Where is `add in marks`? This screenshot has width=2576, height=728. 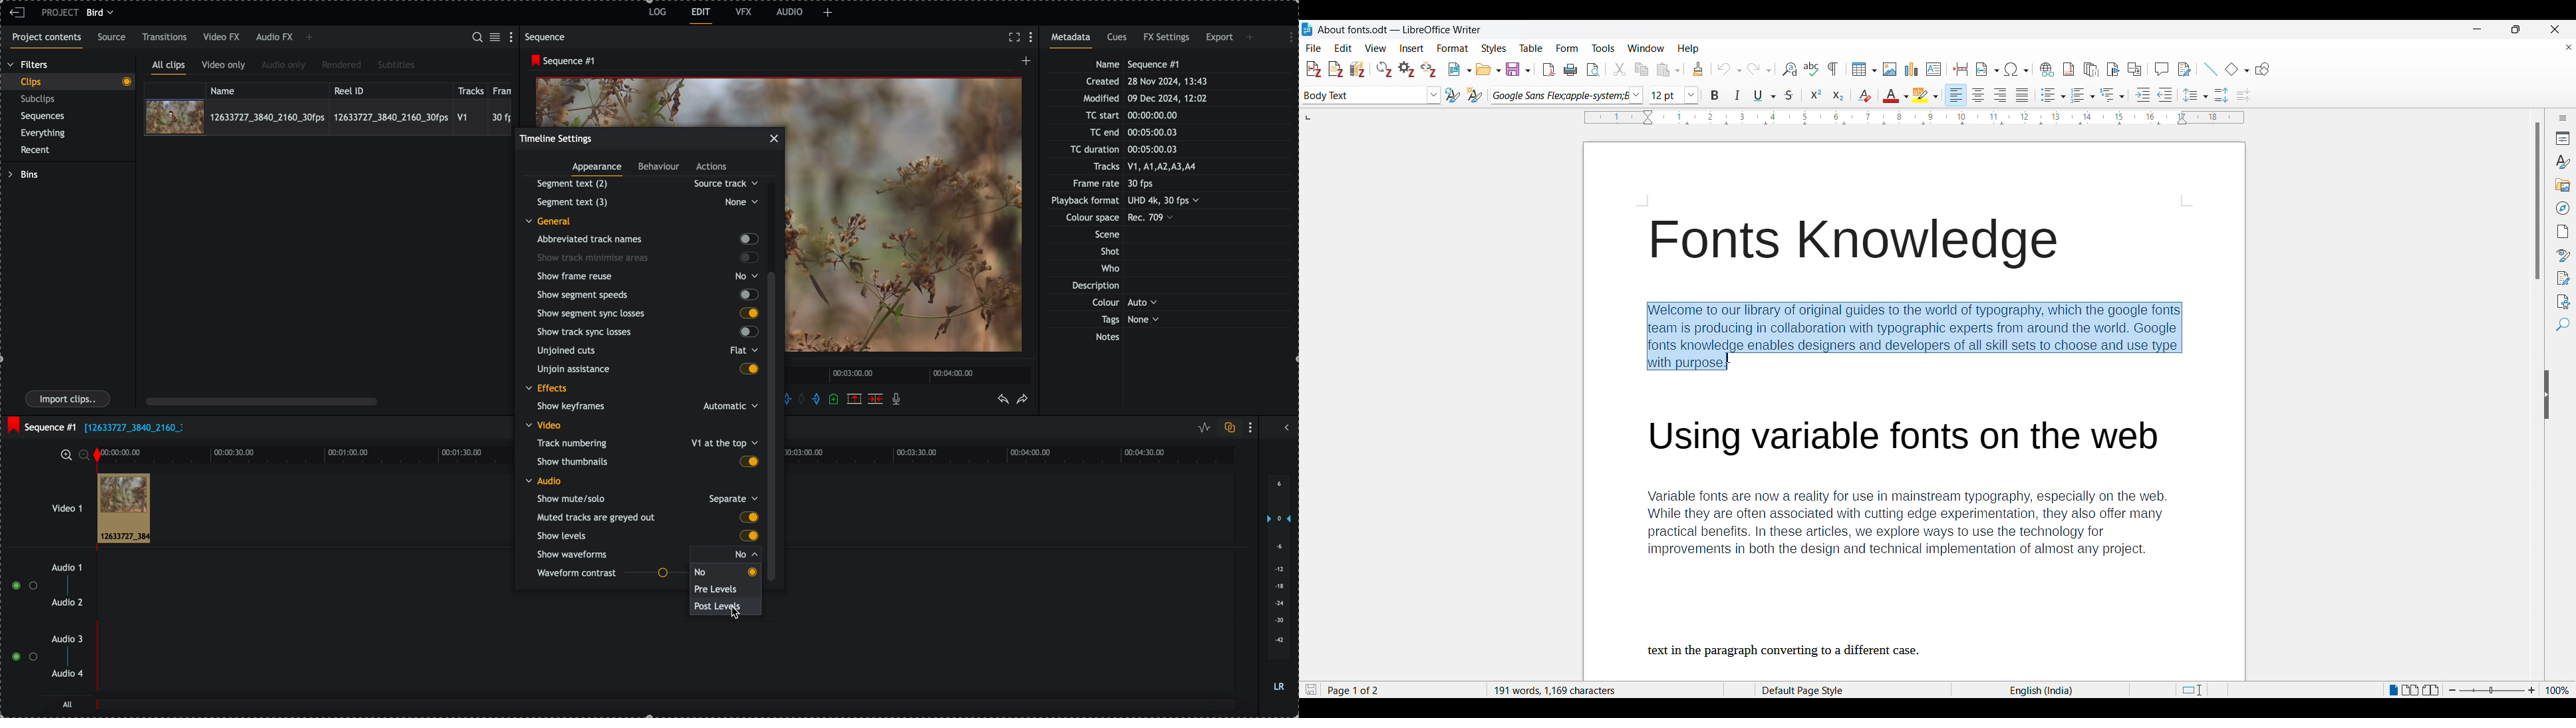
add in marks is located at coordinates (795, 398).